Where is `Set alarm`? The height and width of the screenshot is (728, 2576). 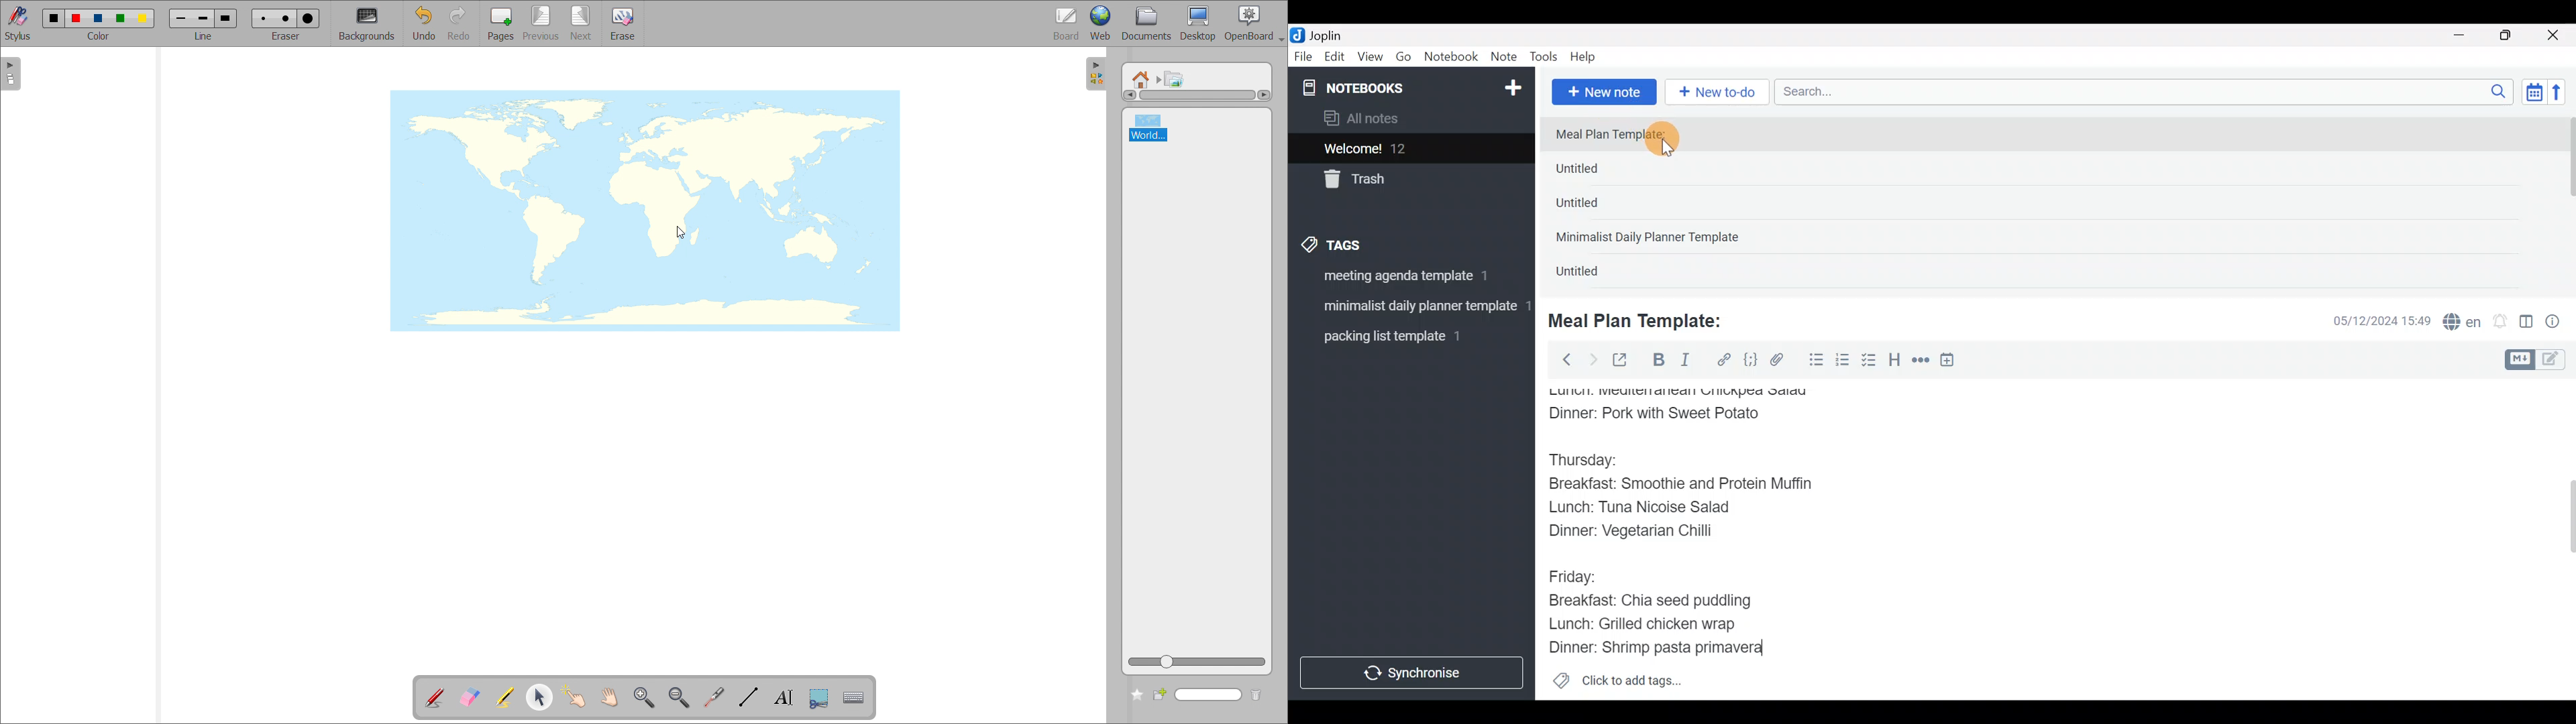 Set alarm is located at coordinates (2501, 322).